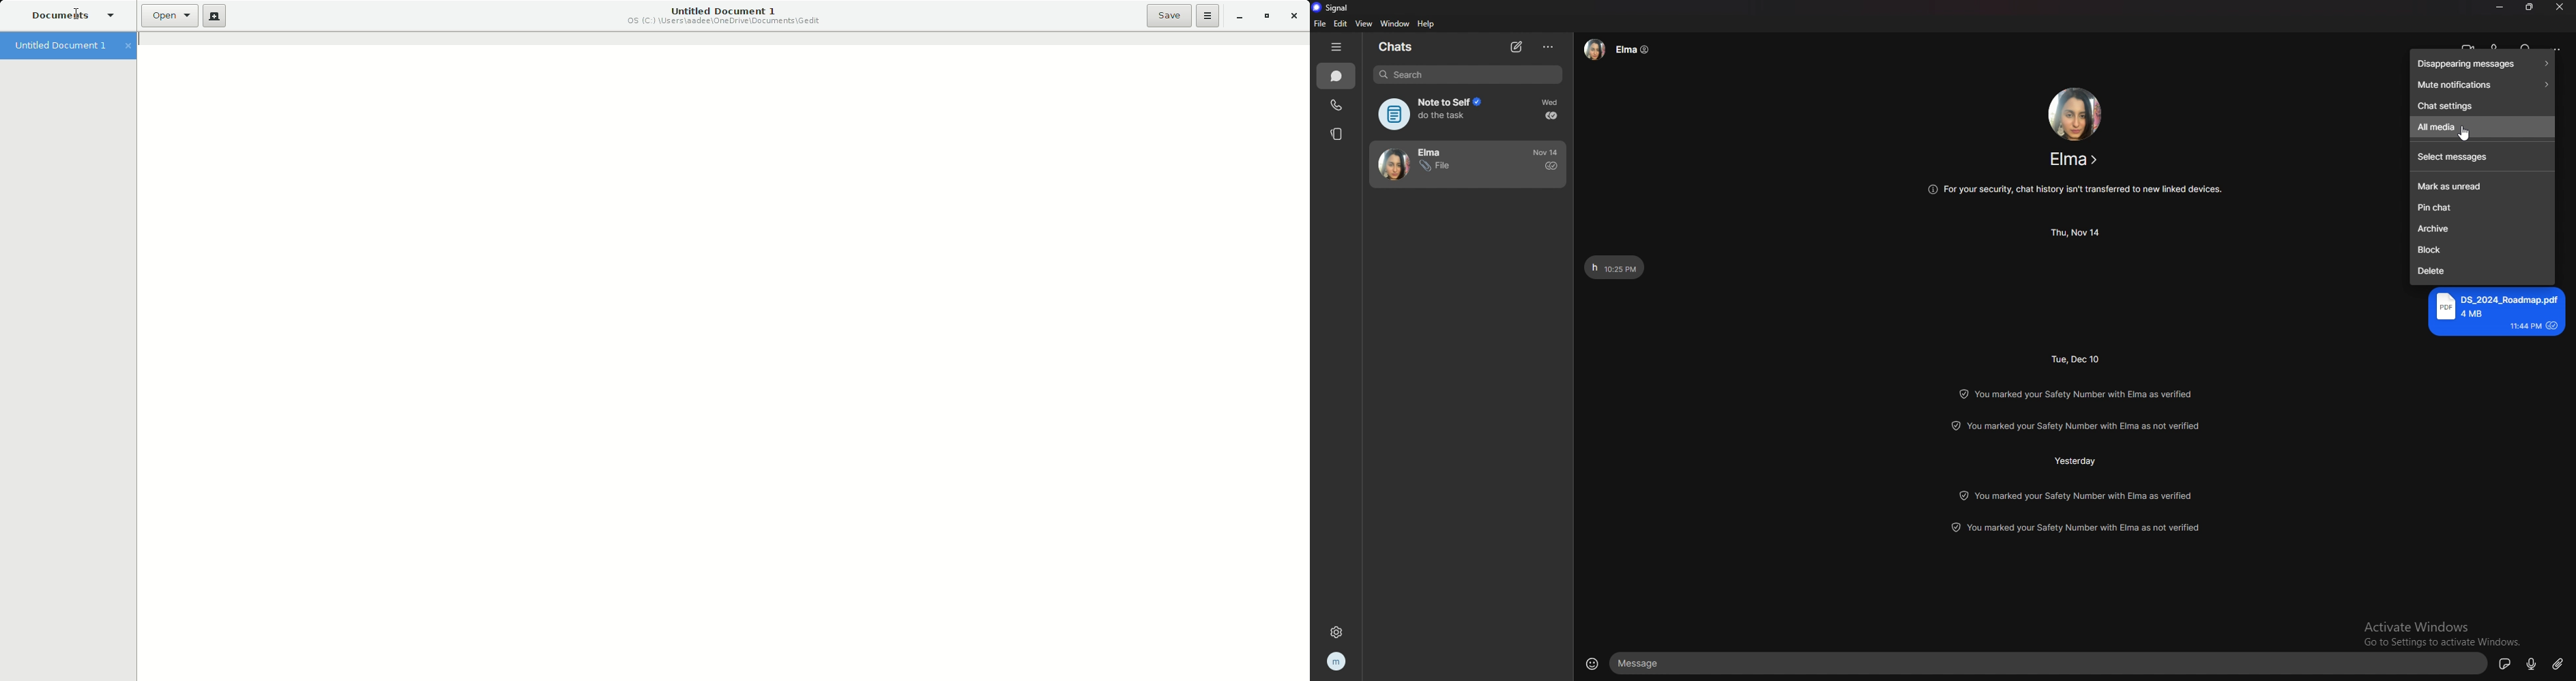 The height and width of the screenshot is (700, 2576). Describe the element at coordinates (1619, 49) in the screenshot. I see `contact info` at that location.